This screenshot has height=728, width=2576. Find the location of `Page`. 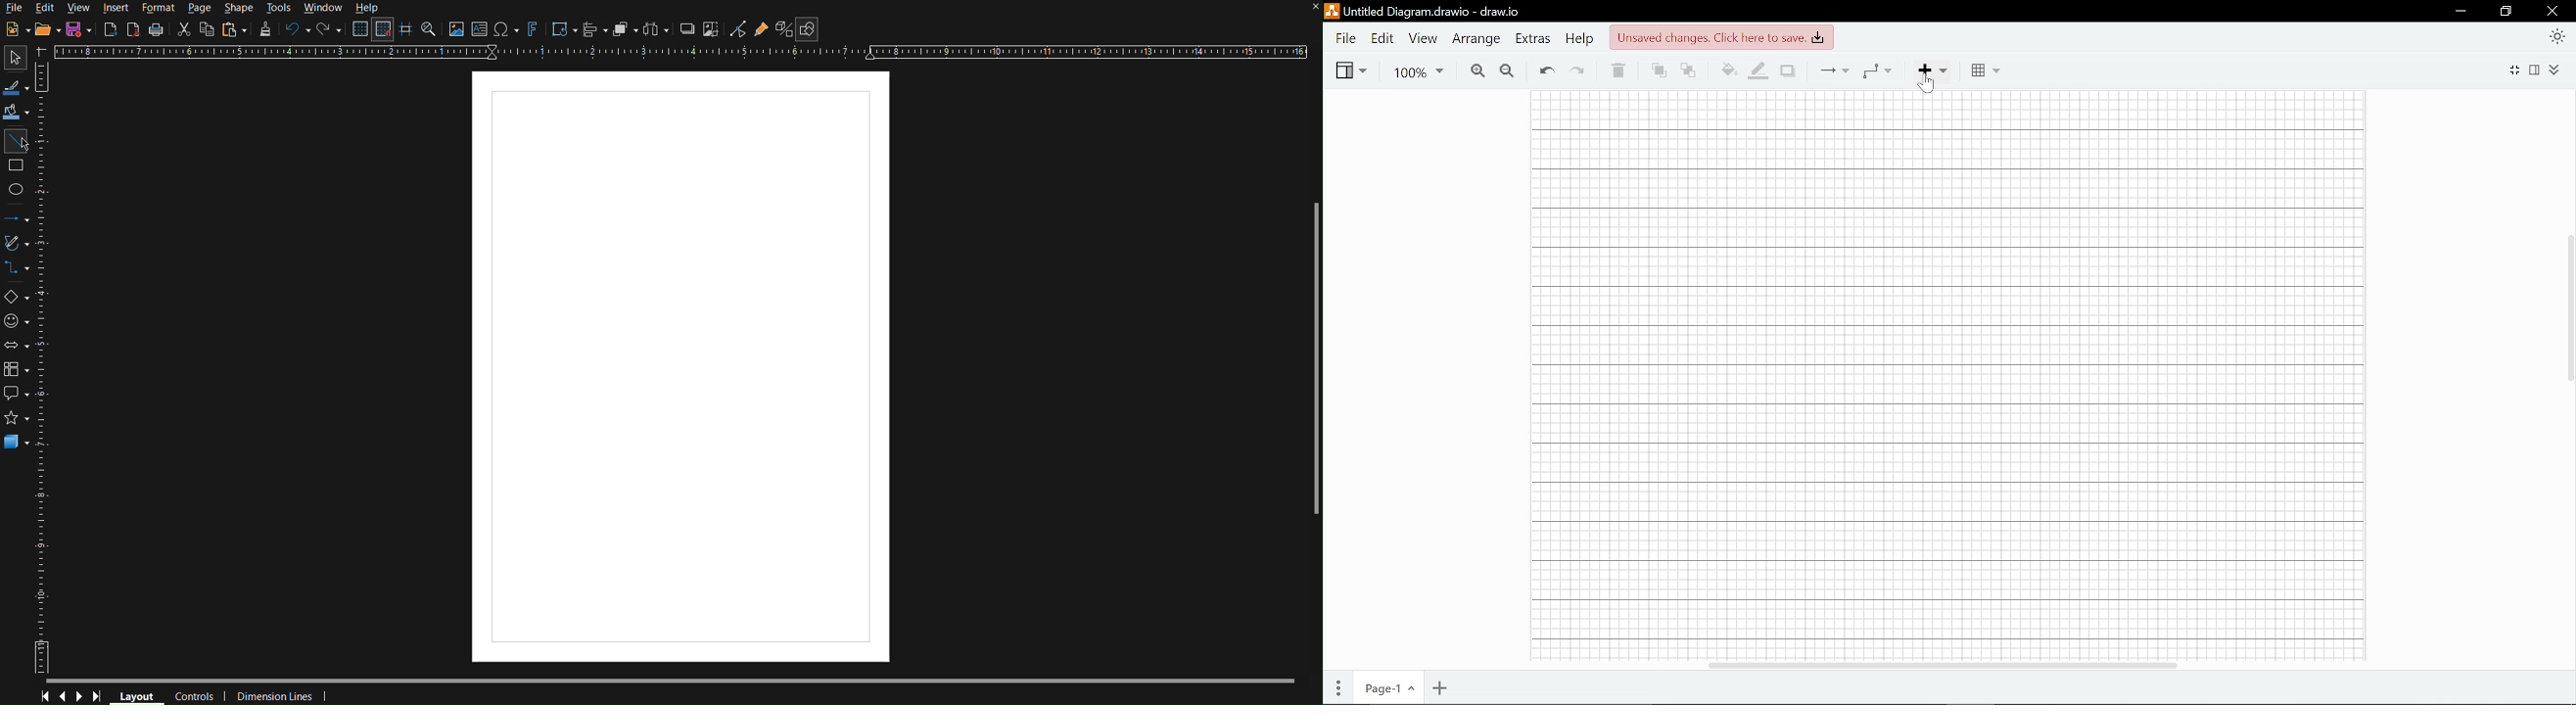

Page is located at coordinates (198, 9).